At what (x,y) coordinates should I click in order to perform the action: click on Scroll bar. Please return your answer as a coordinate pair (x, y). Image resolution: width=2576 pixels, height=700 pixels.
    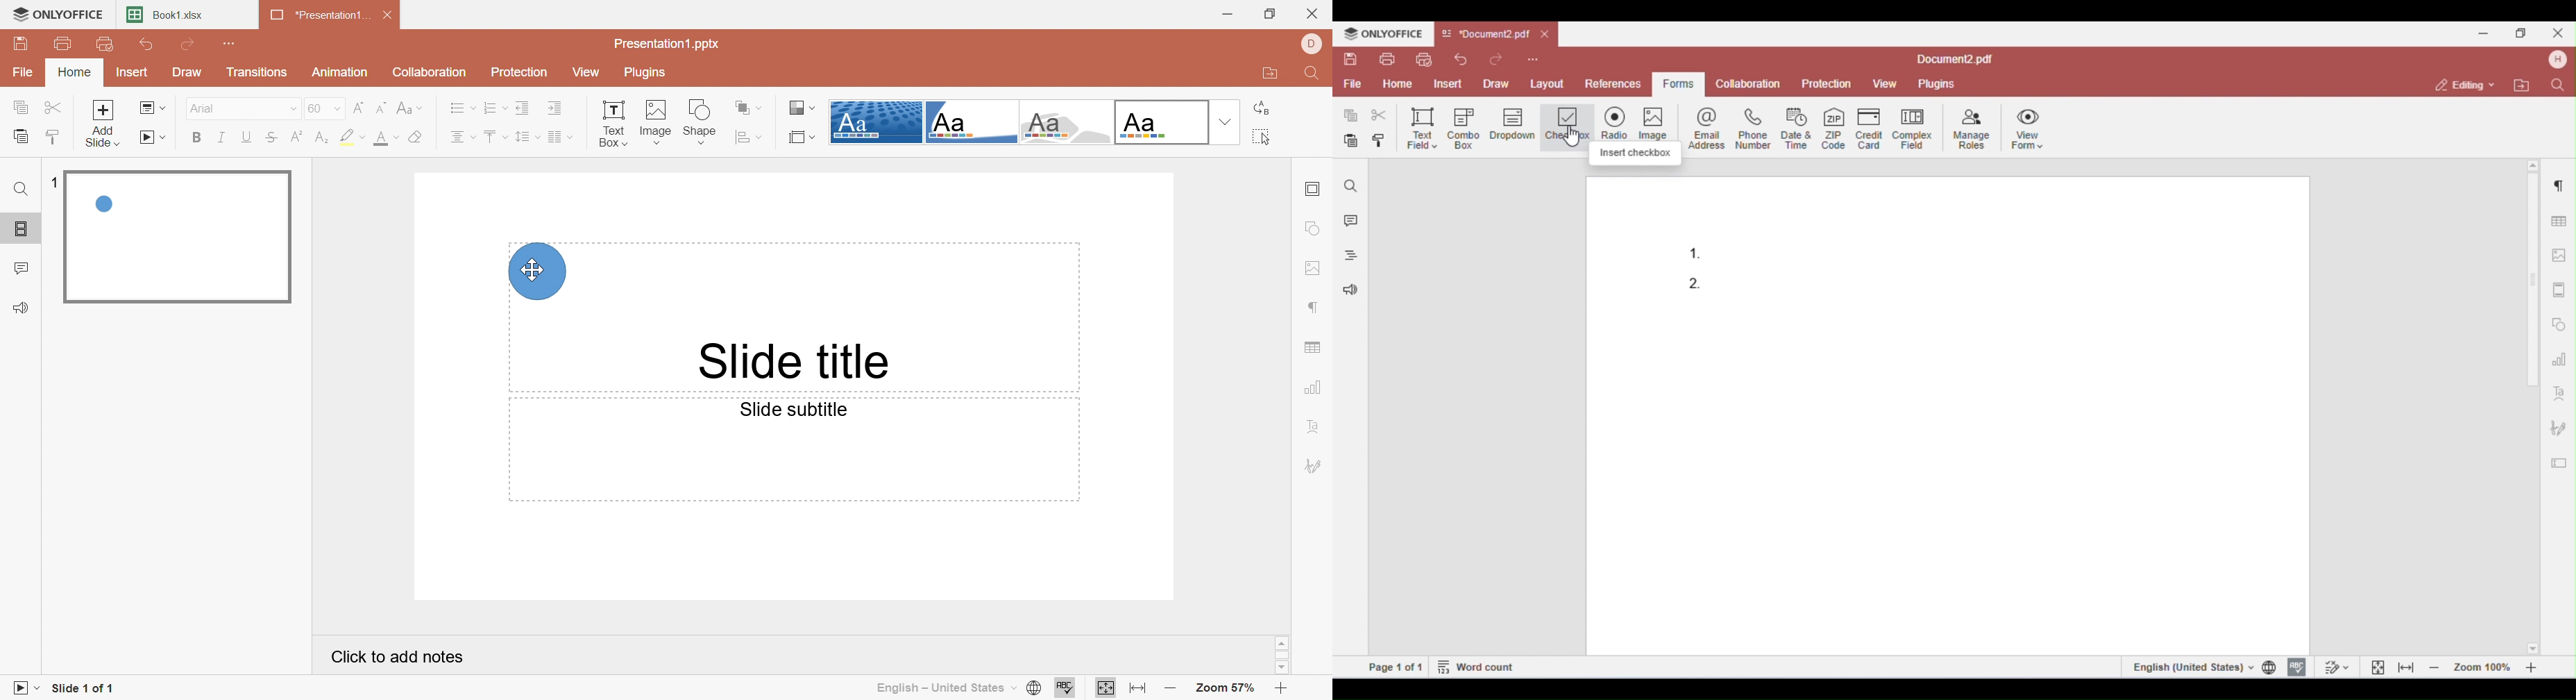
    Looking at the image, I should click on (1282, 655).